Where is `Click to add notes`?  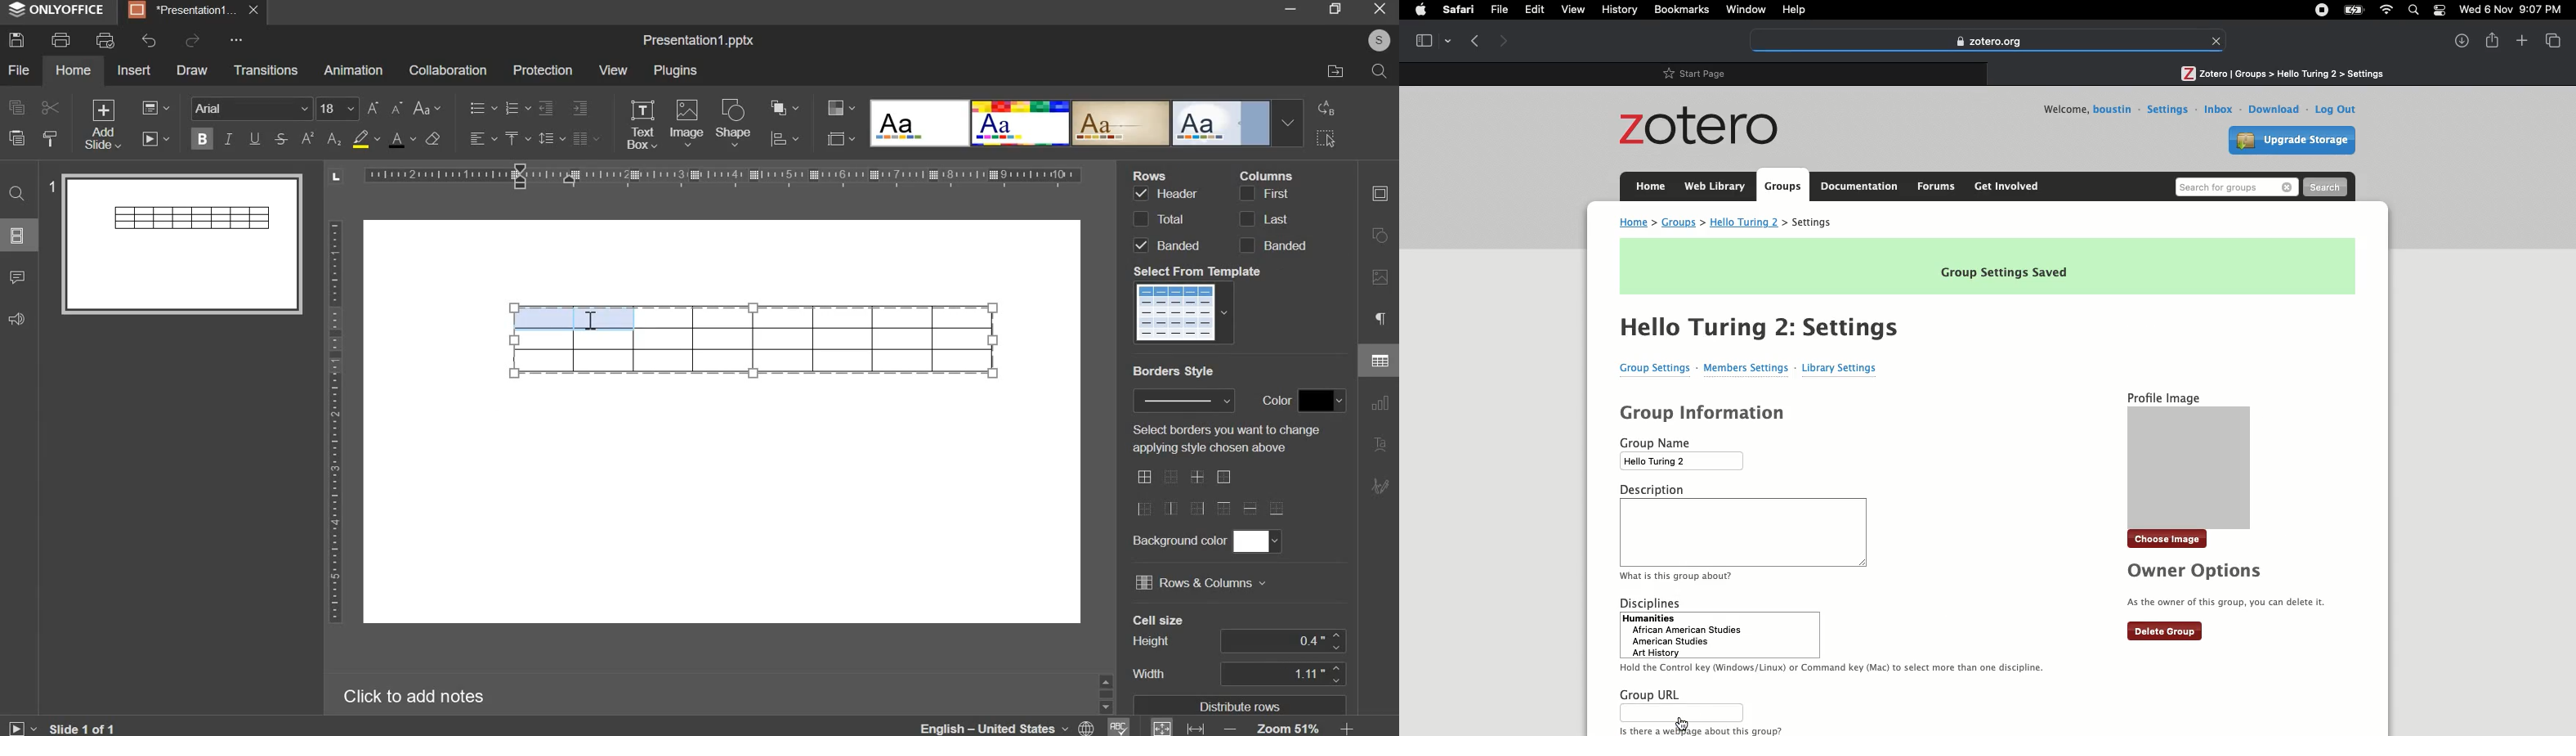 Click to add notes is located at coordinates (410, 693).